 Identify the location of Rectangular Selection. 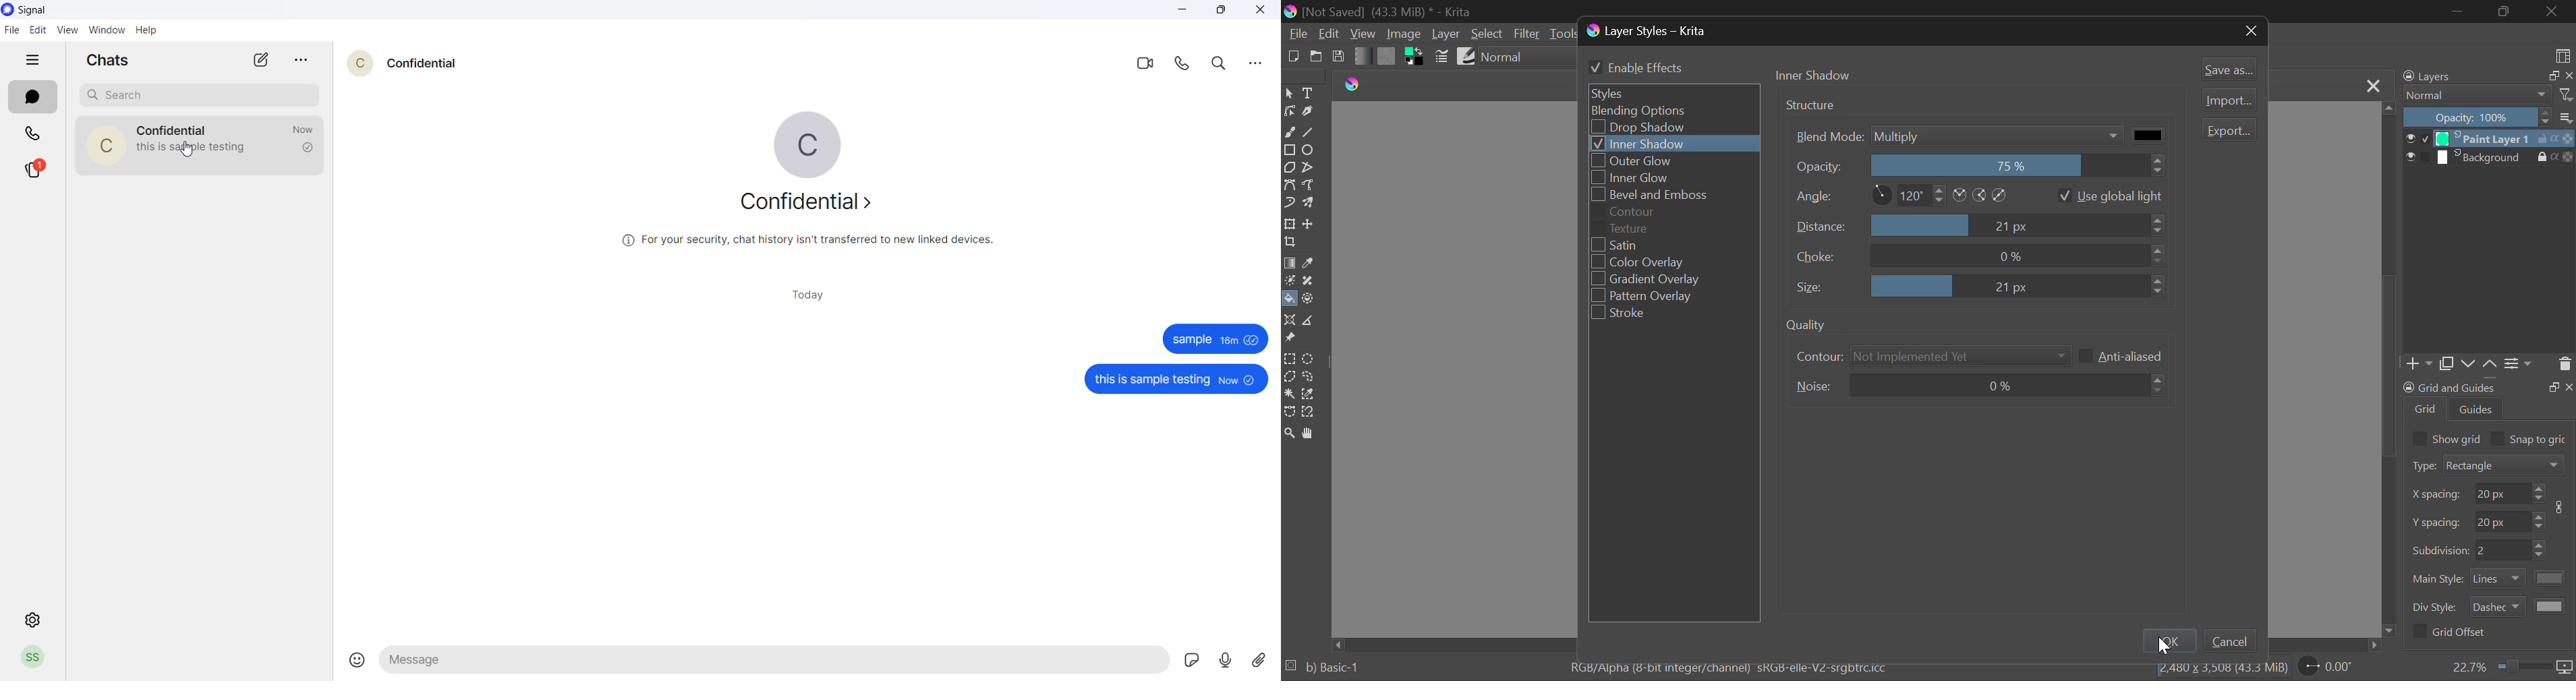
(1289, 359).